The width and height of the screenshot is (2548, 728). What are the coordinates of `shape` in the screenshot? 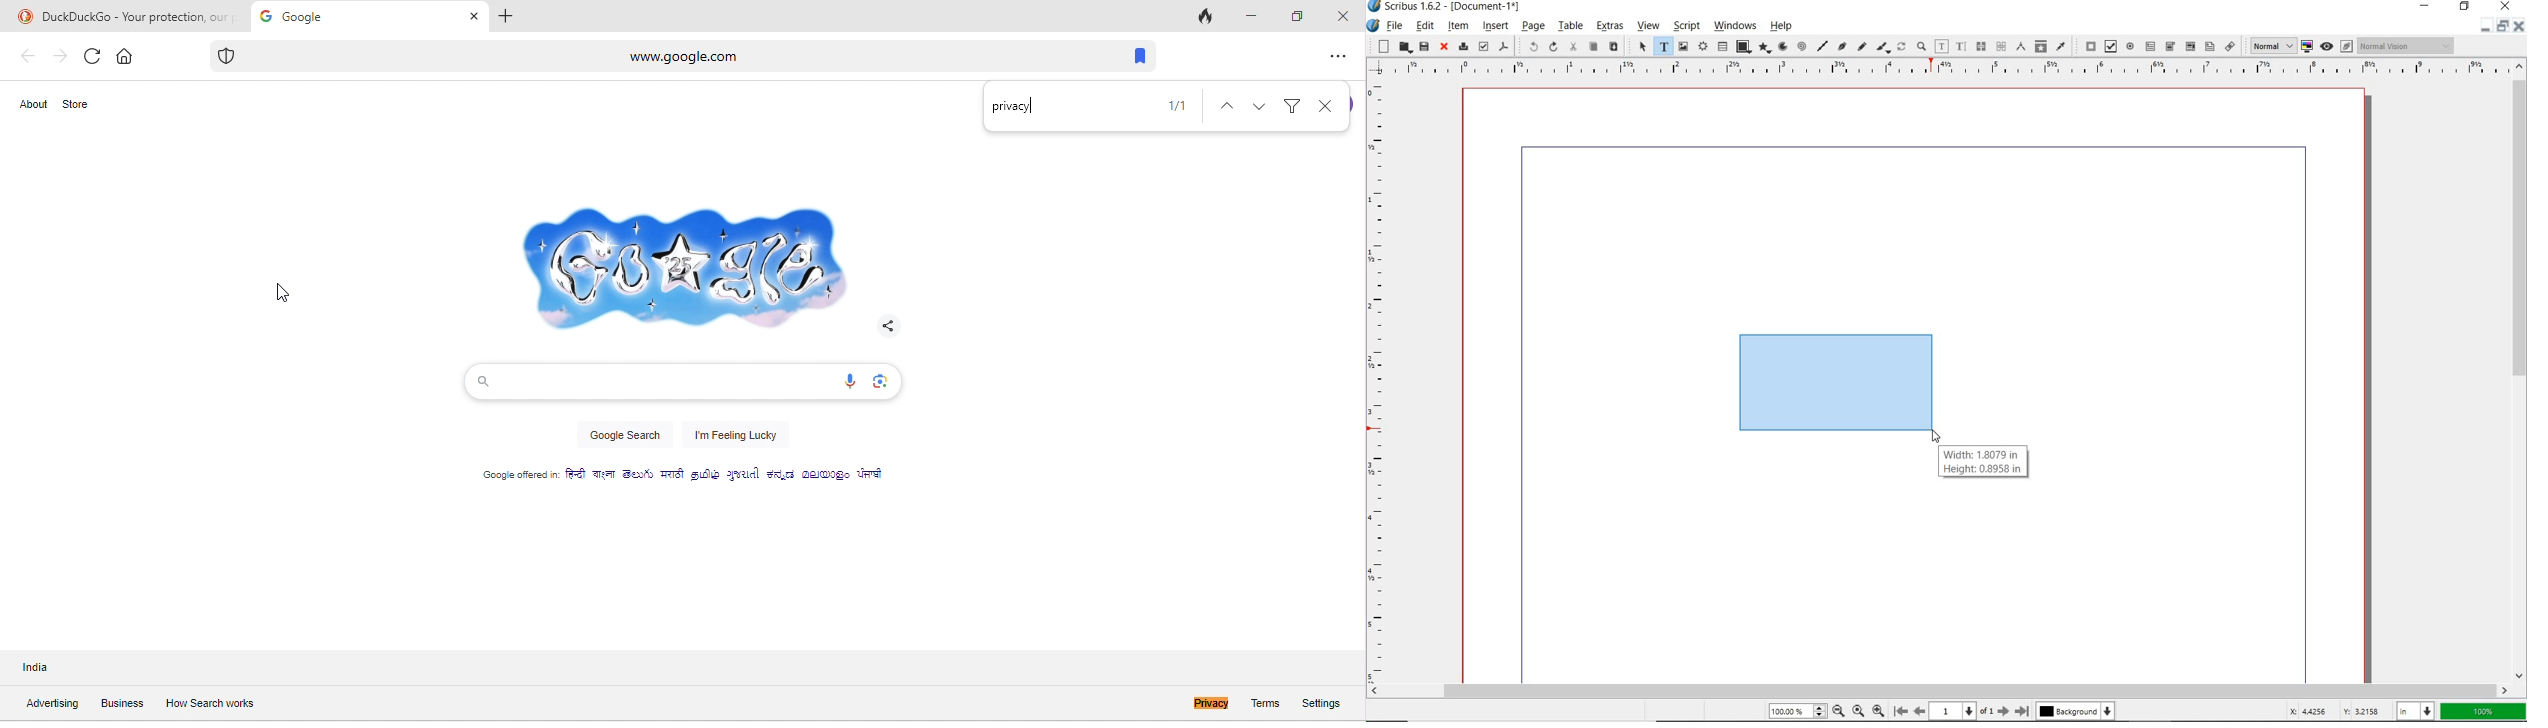 It's located at (1743, 46).